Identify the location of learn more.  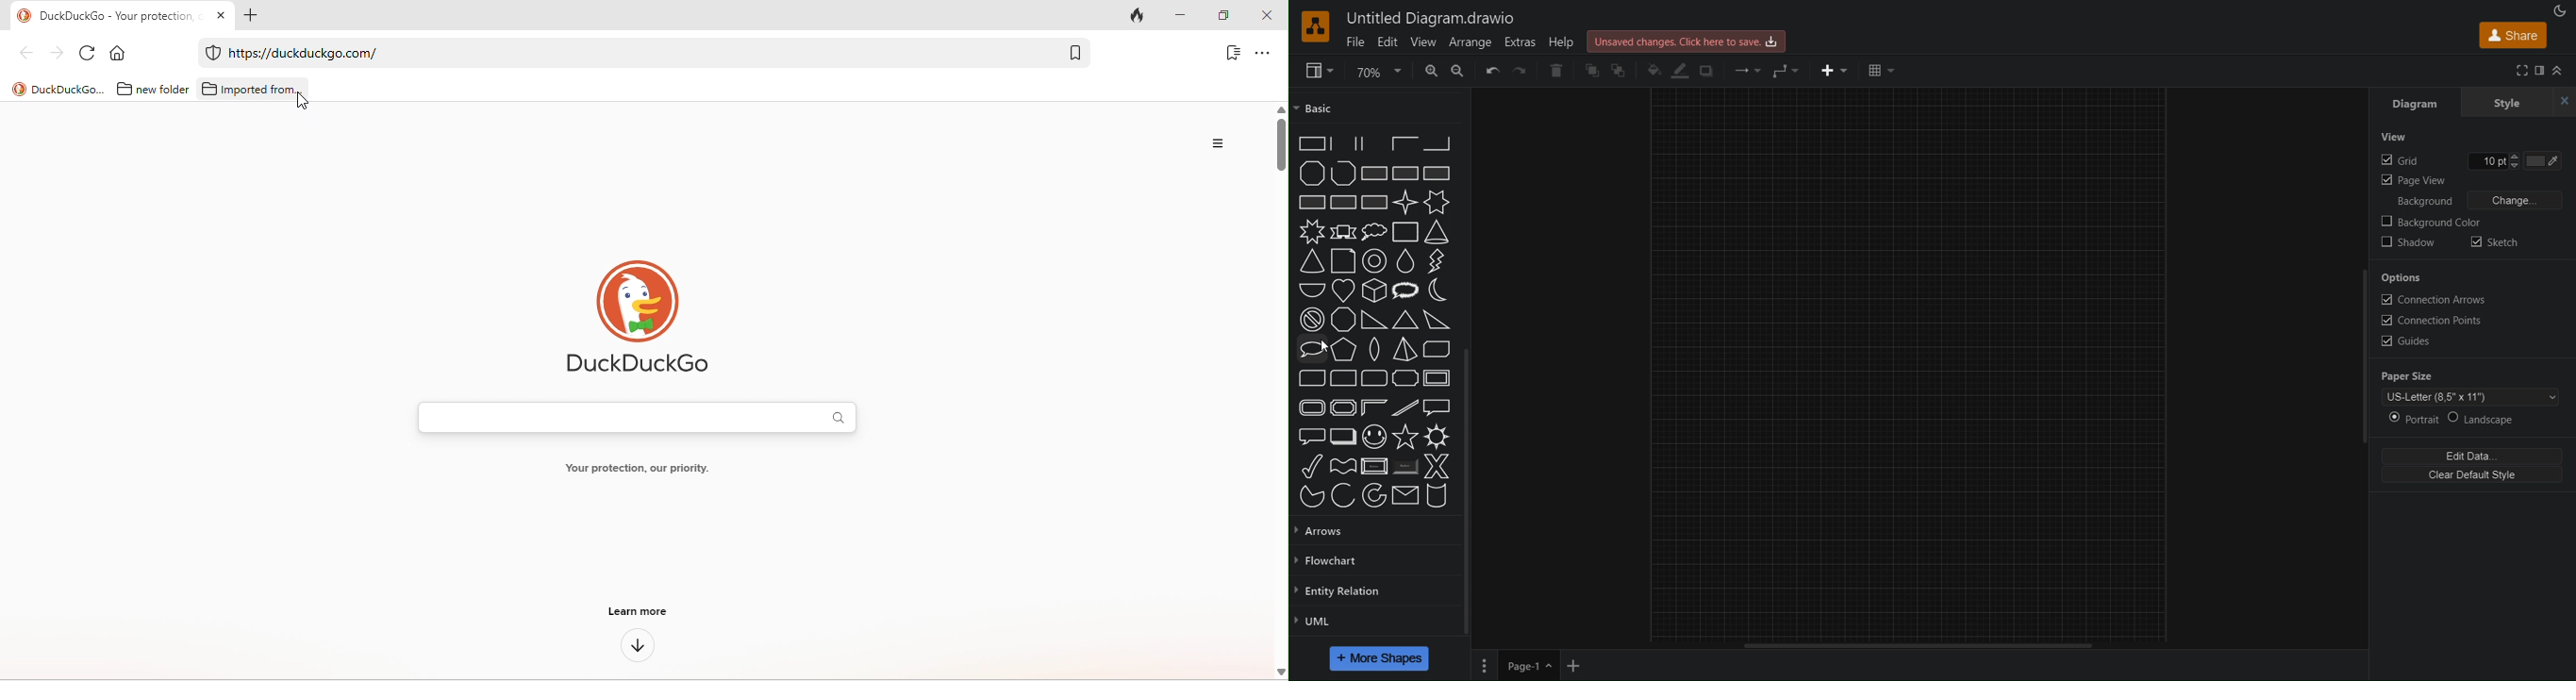
(639, 614).